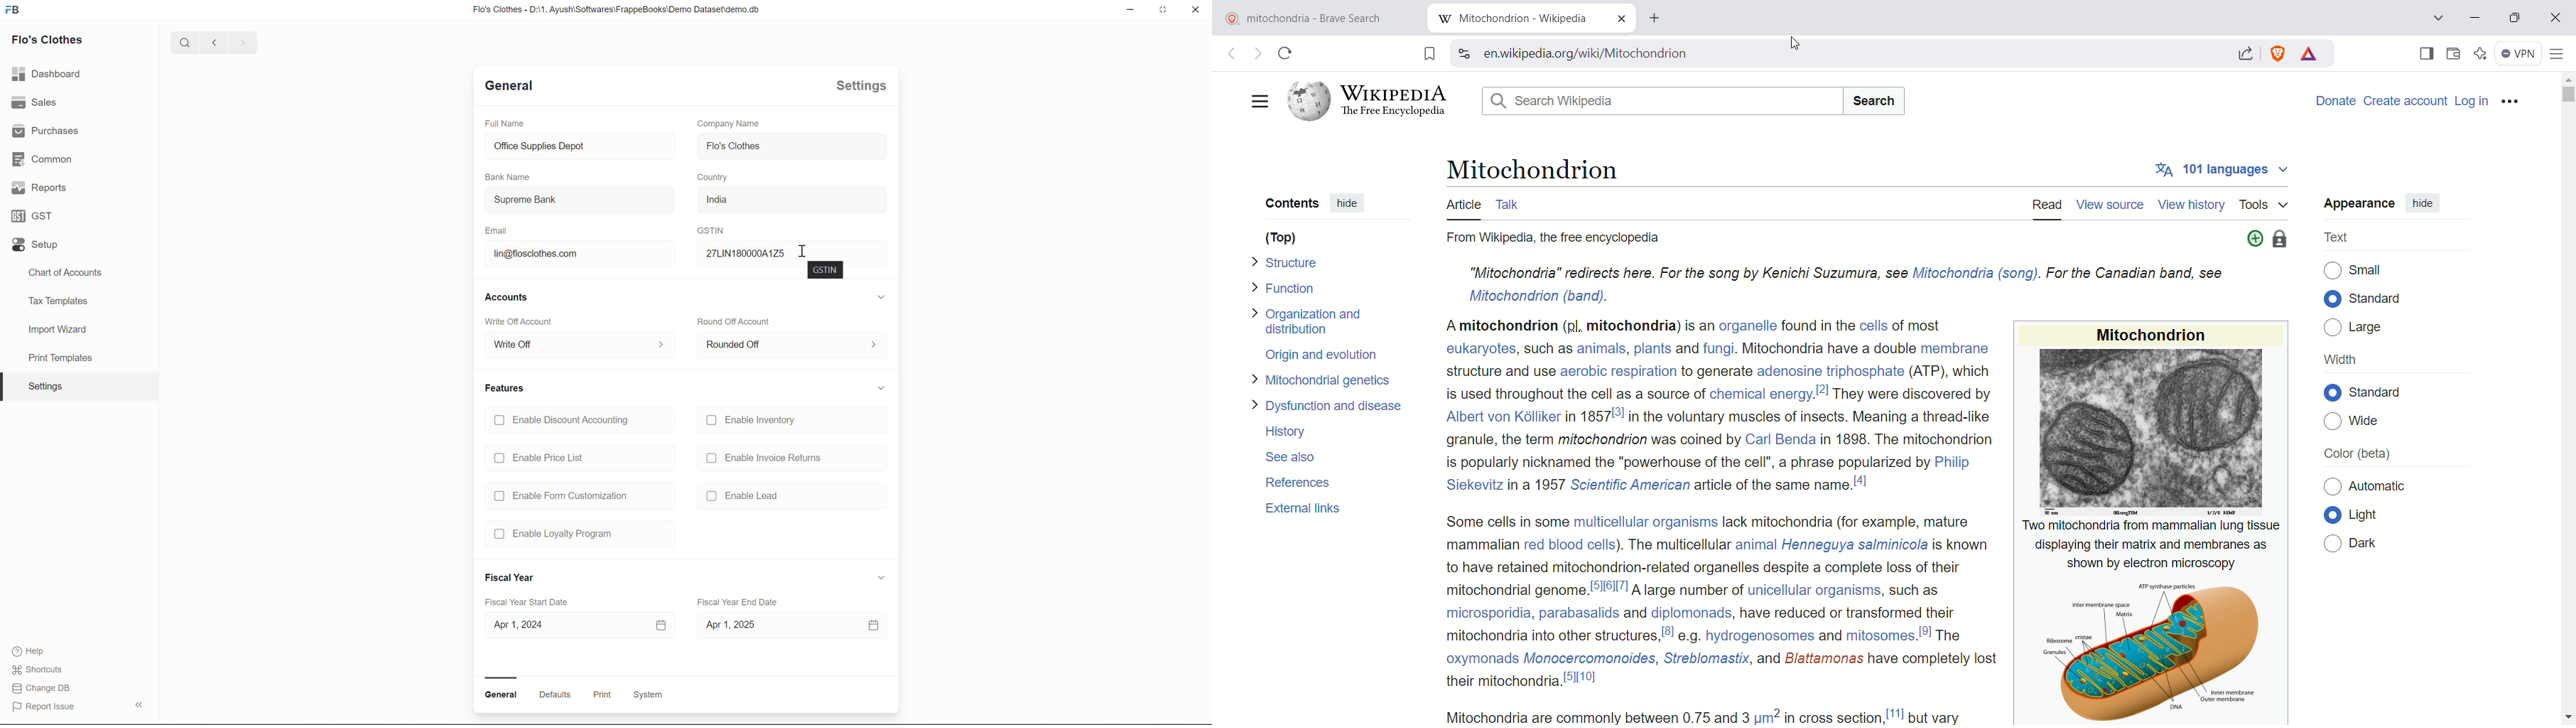 The width and height of the screenshot is (2576, 728). I want to click on show sidebar, so click(2426, 54).